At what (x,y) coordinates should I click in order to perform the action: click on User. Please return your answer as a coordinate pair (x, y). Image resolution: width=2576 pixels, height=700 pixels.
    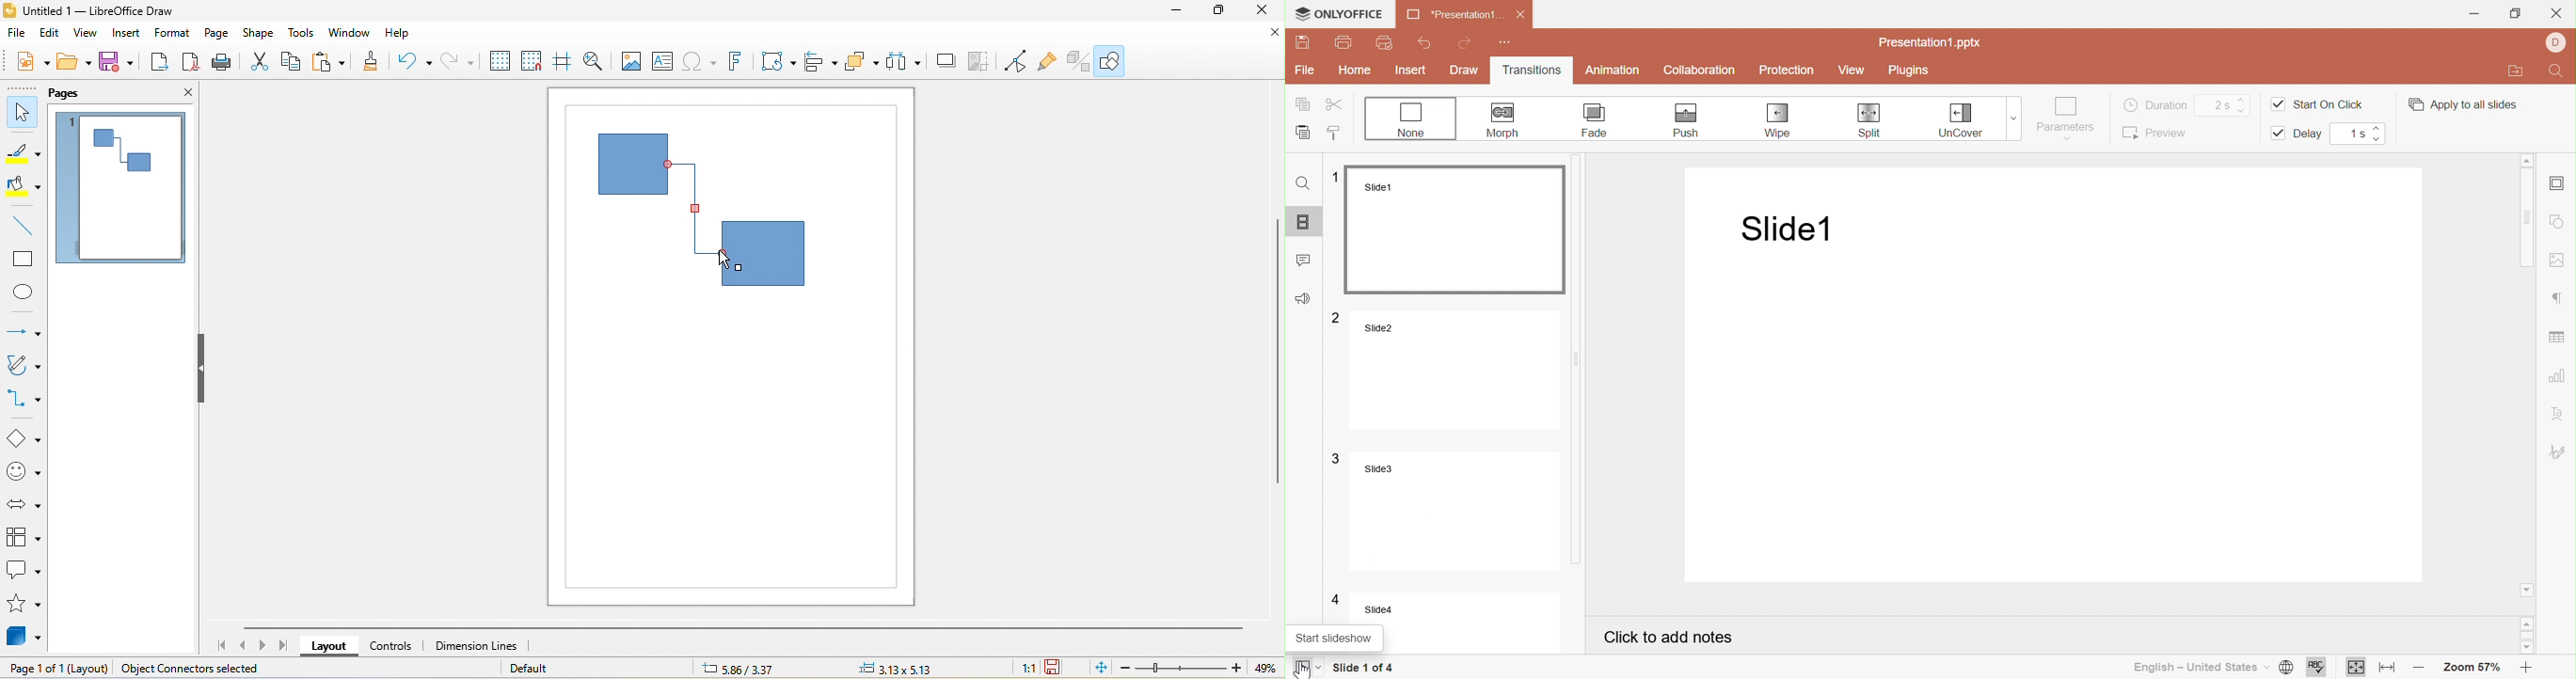
    Looking at the image, I should click on (2559, 41).